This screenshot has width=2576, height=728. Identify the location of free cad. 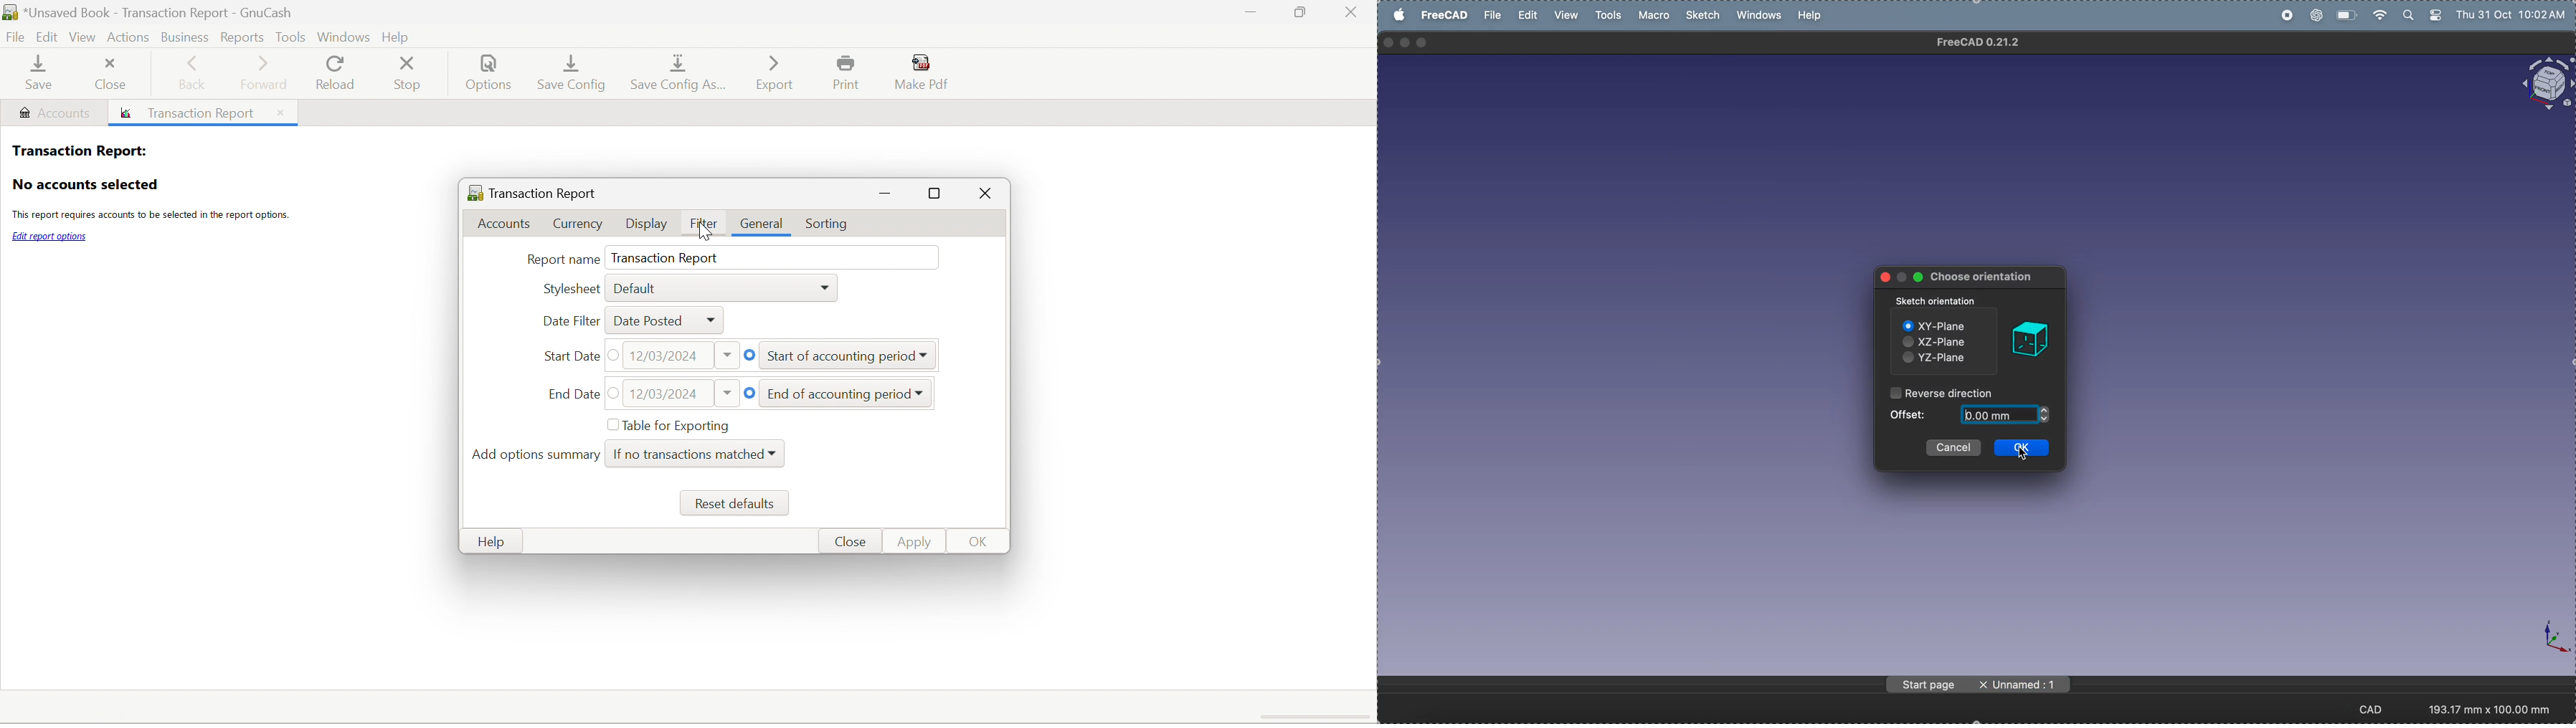
(1446, 14).